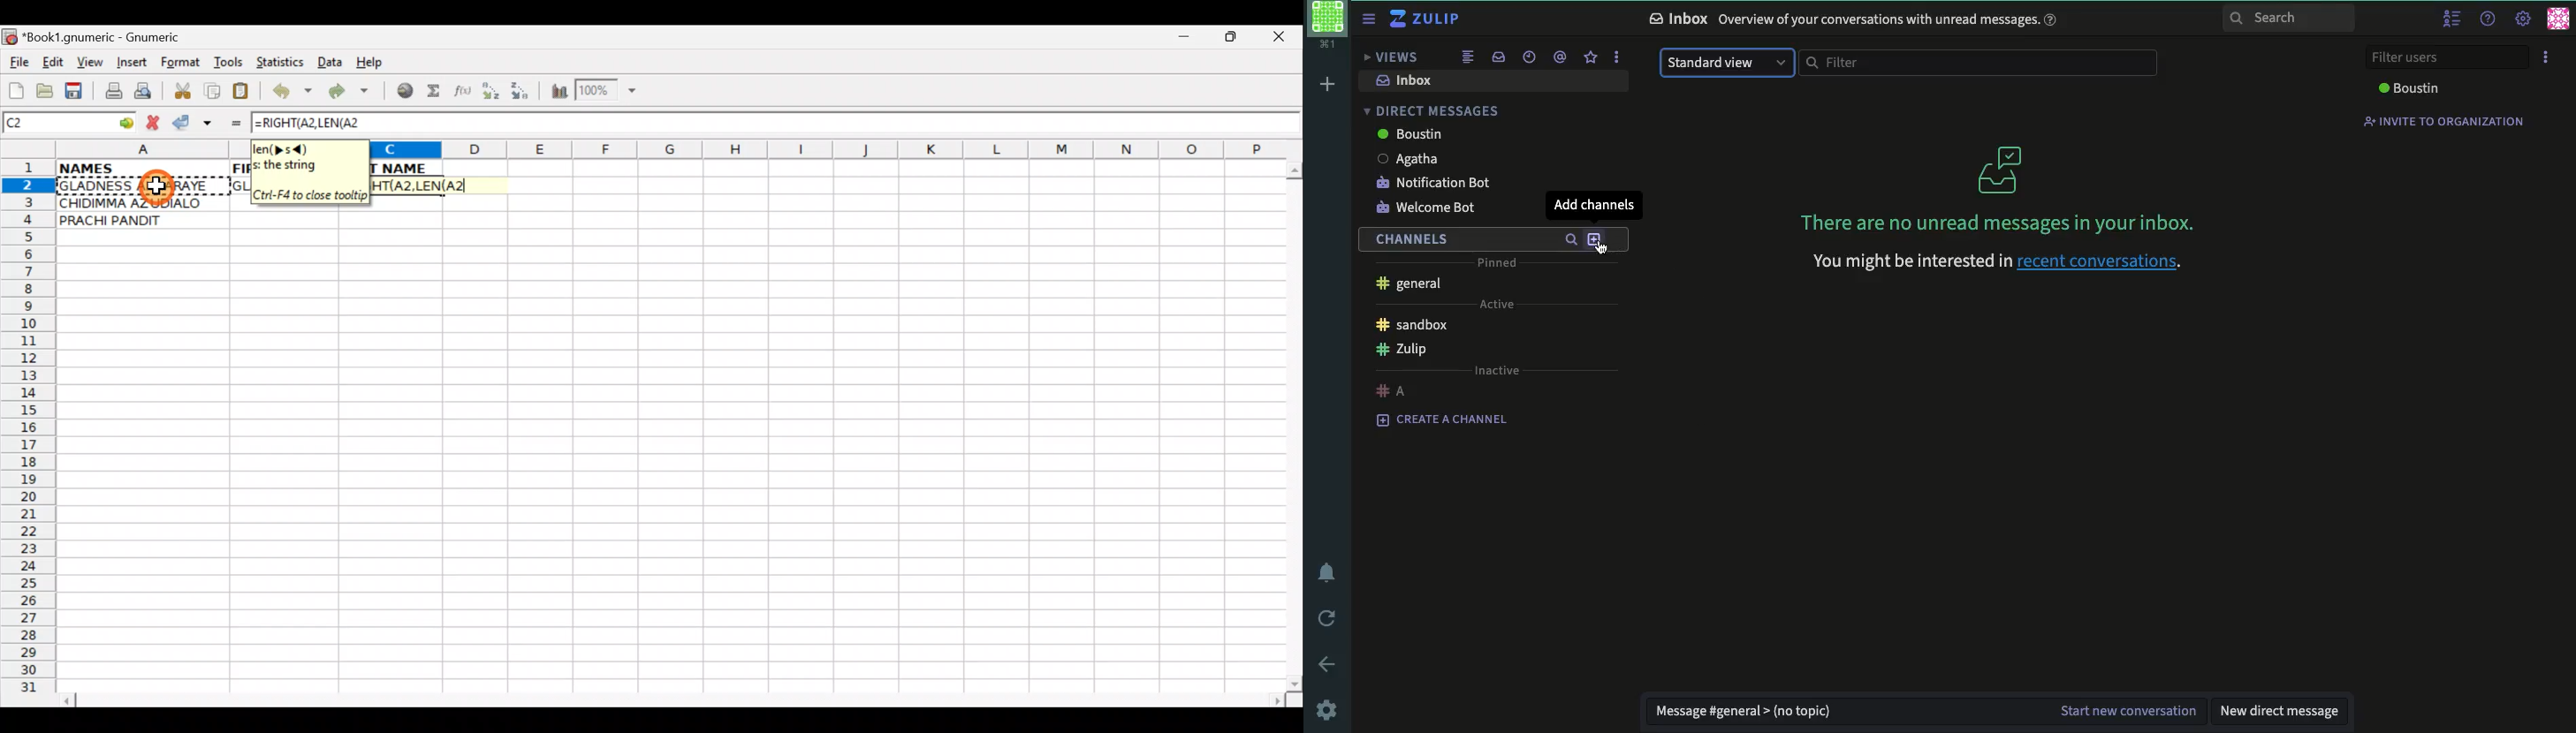 The height and width of the screenshot is (756, 2576). Describe the element at coordinates (1999, 263) in the screenshot. I see `‘You might be interested in recent conversations.` at that location.